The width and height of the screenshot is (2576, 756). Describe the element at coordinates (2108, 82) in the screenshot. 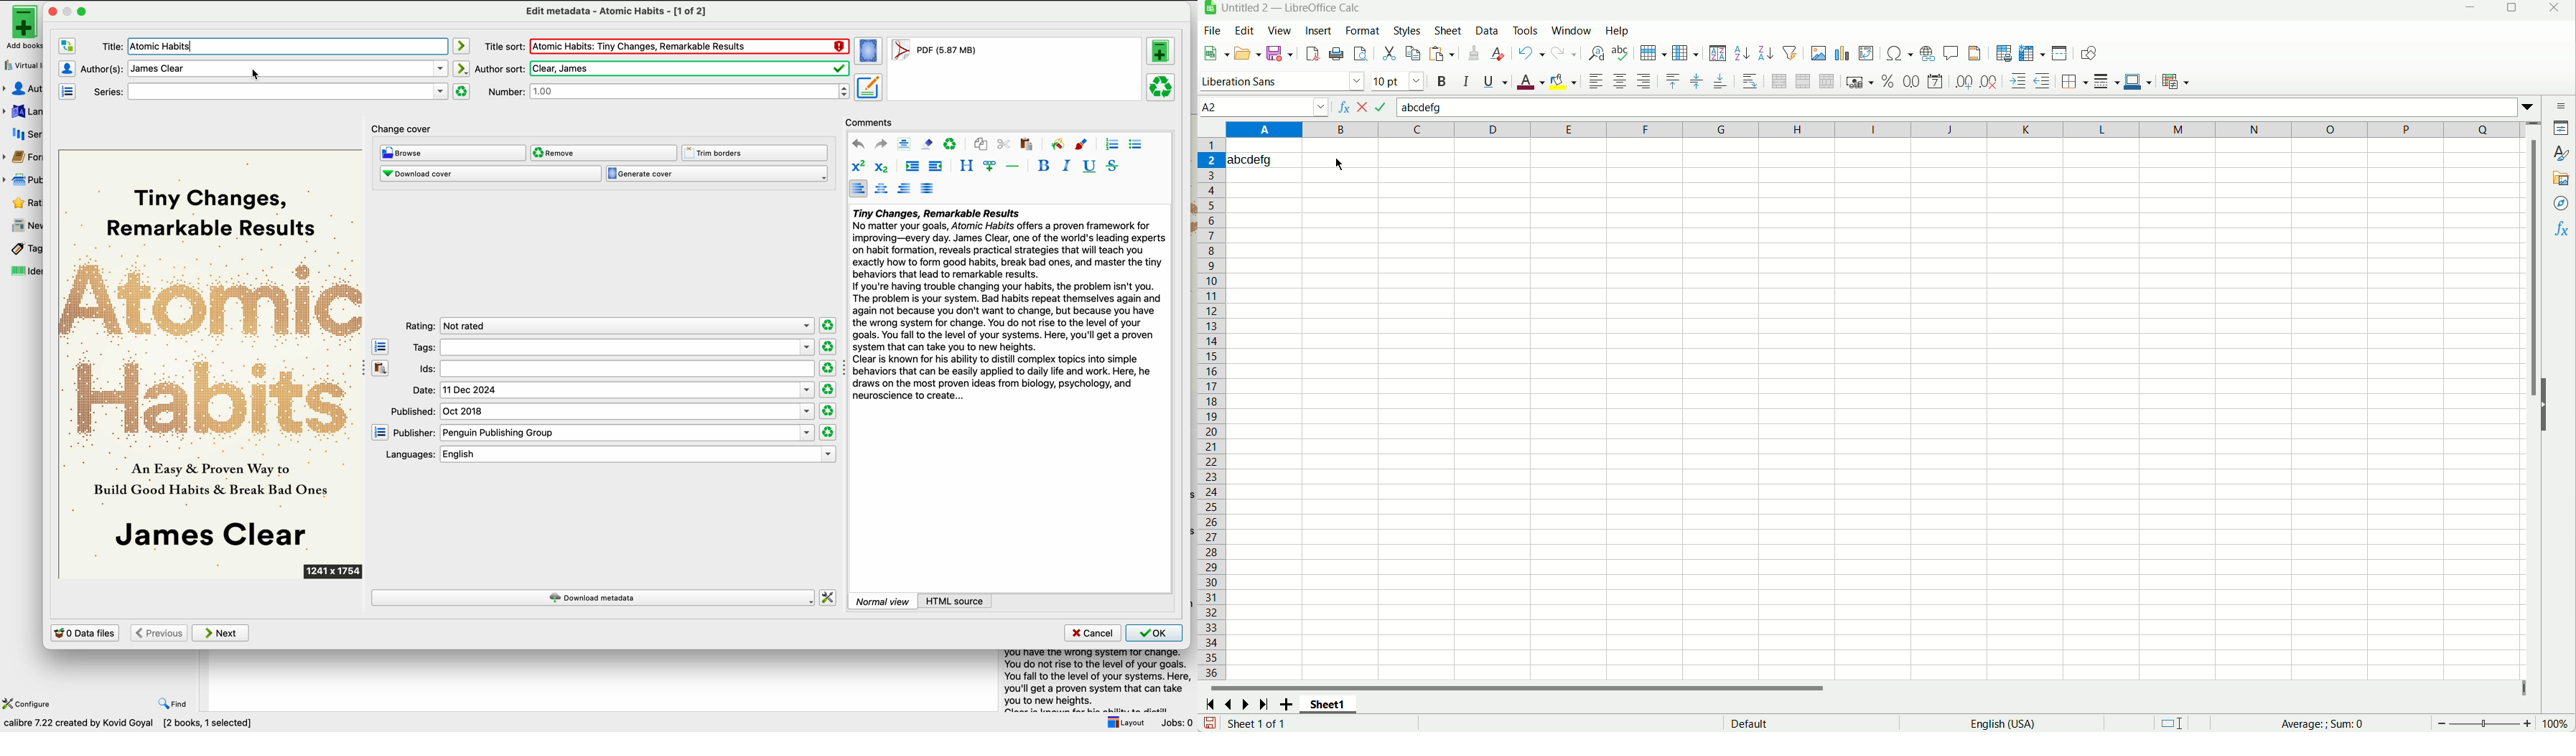

I see `border style` at that location.